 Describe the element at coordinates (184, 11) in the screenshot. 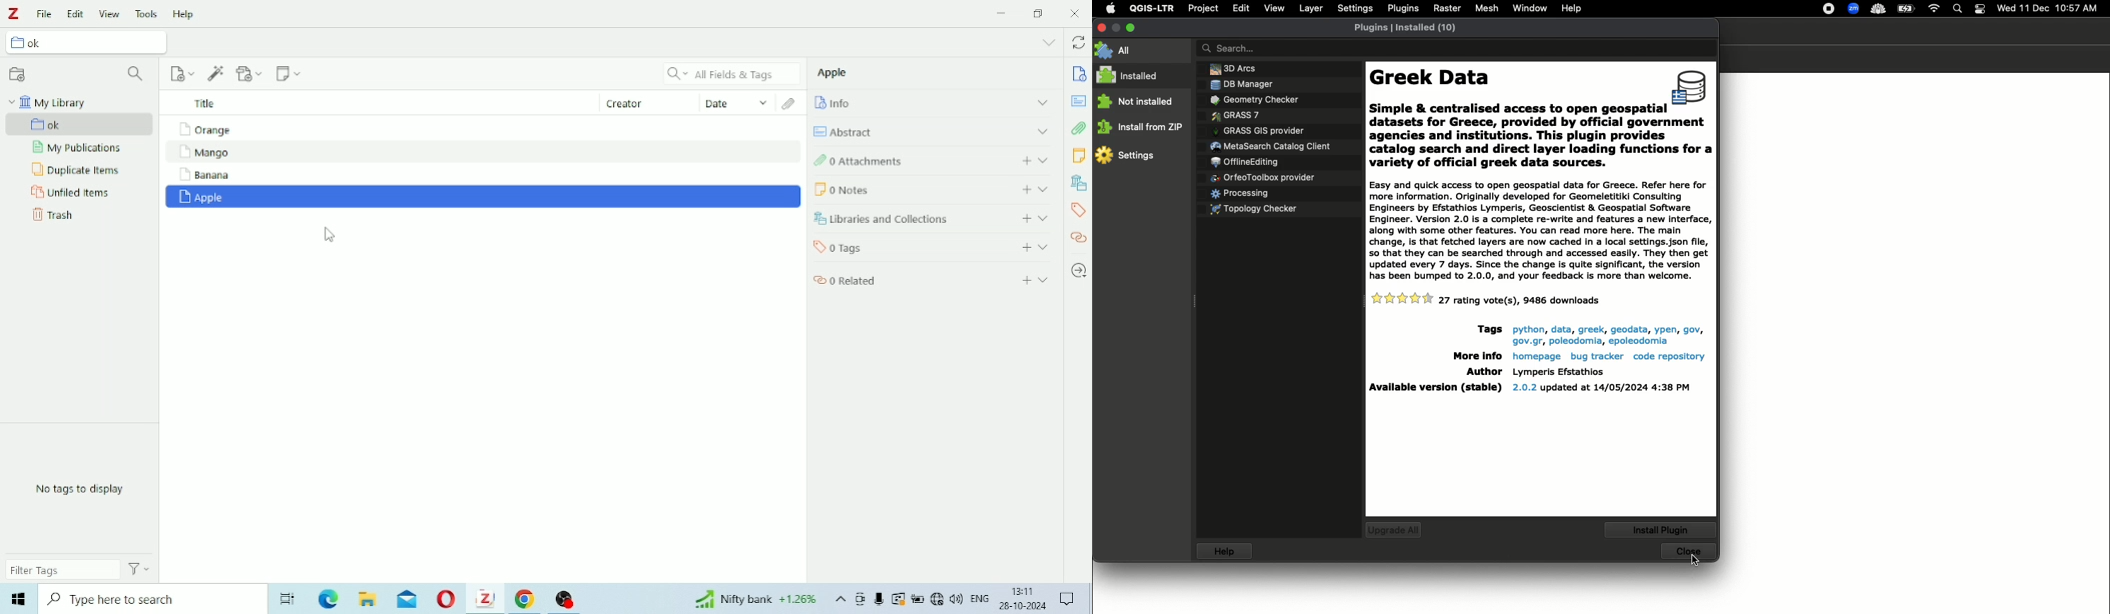

I see `Help` at that location.